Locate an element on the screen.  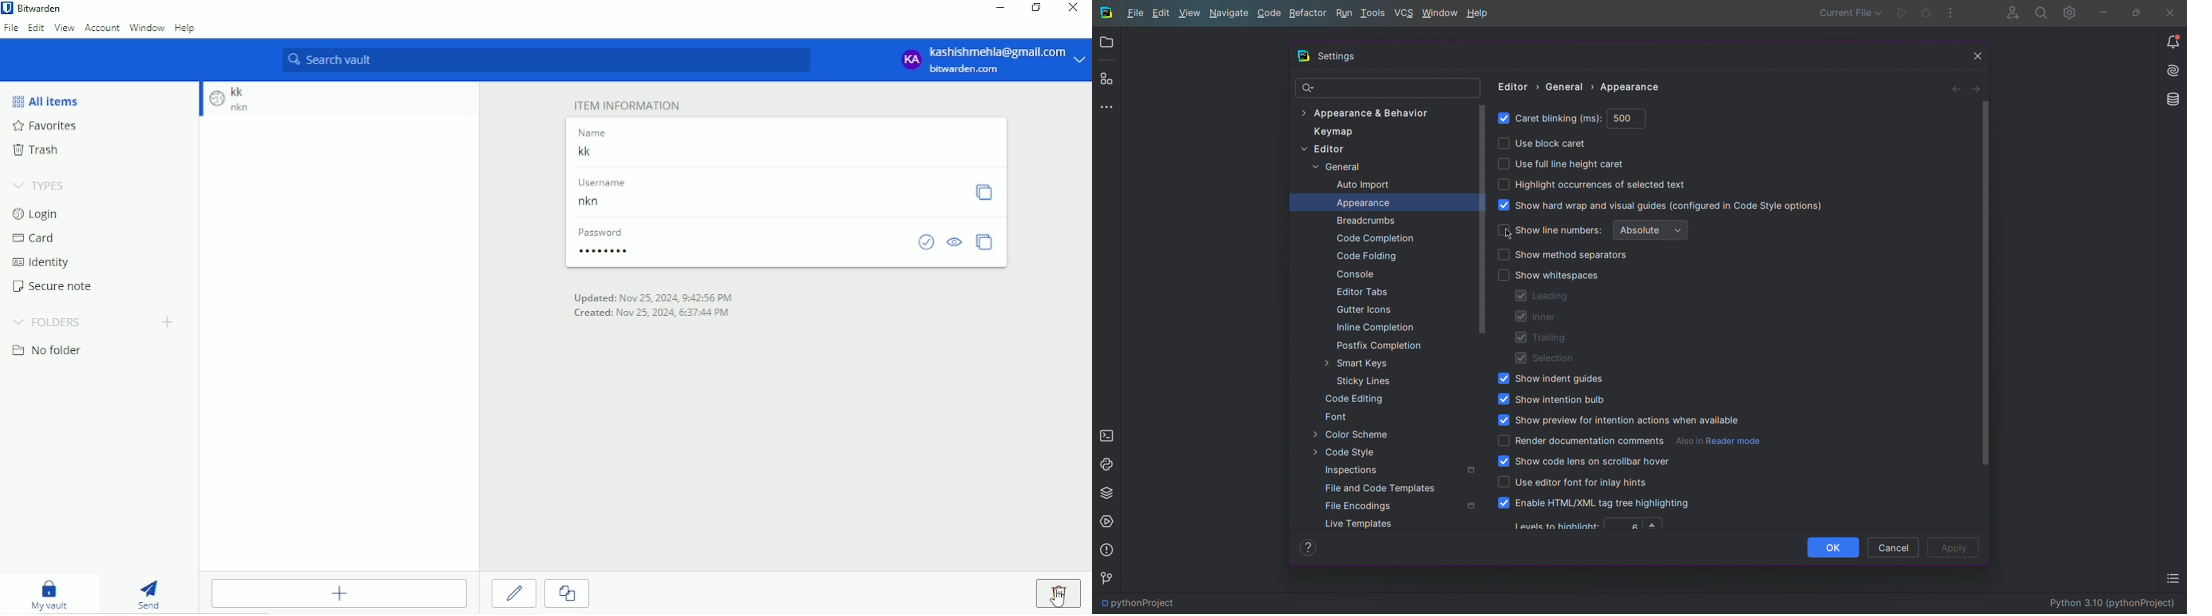
No folder is located at coordinates (48, 350).